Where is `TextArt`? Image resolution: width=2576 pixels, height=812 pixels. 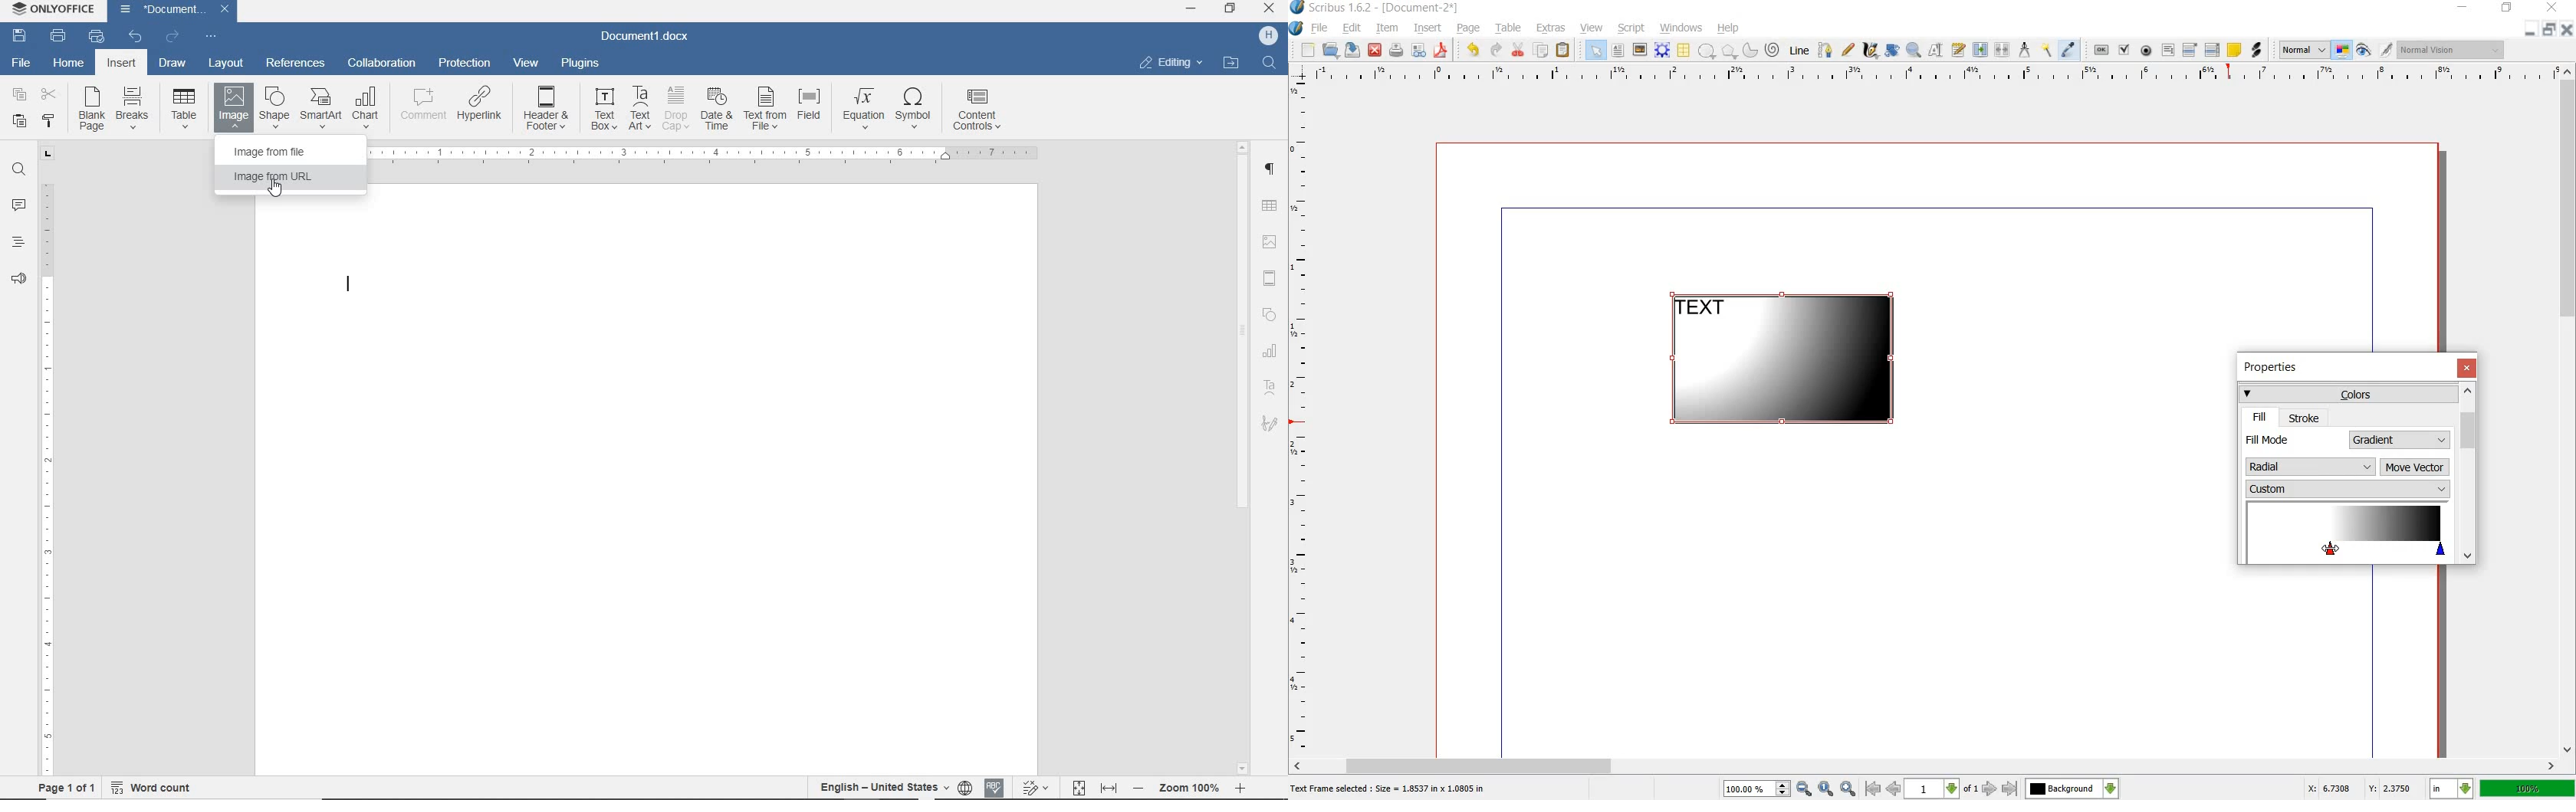
TextArt is located at coordinates (640, 110).